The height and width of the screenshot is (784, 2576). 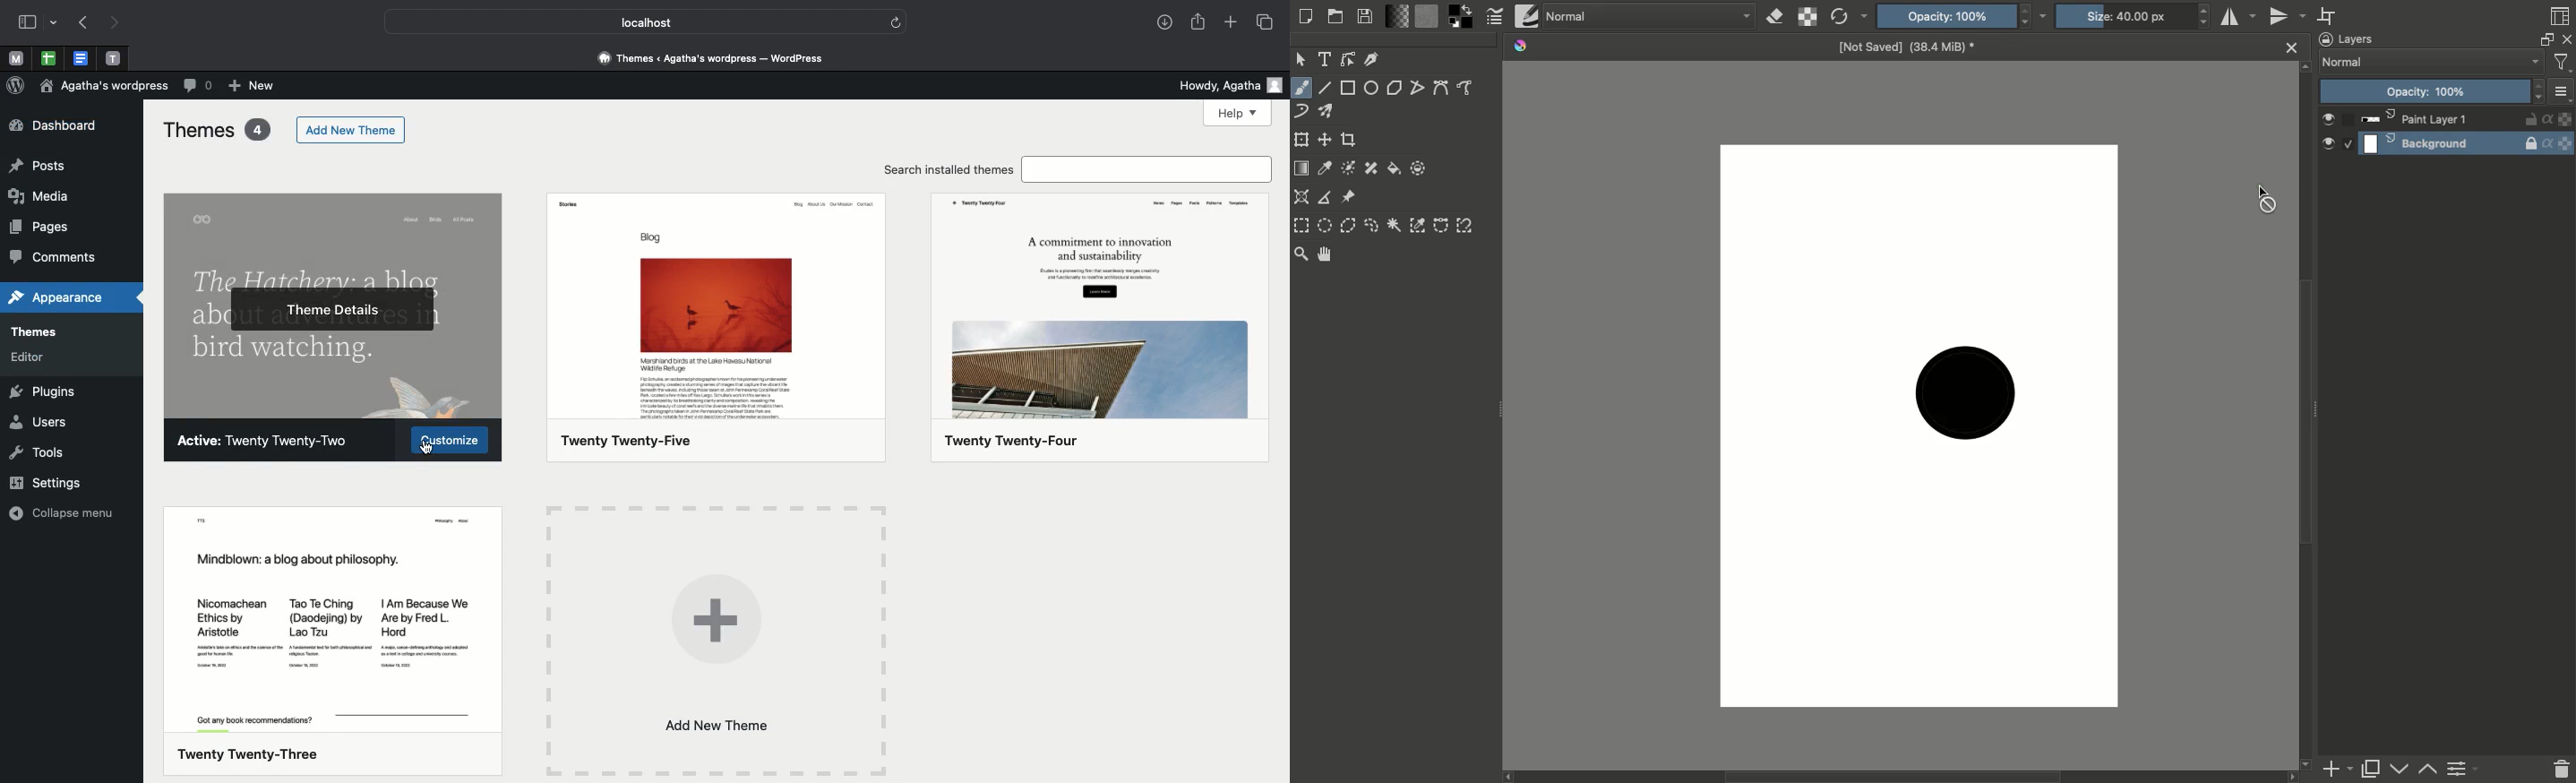 I want to click on Pinned tab, so click(x=48, y=59).